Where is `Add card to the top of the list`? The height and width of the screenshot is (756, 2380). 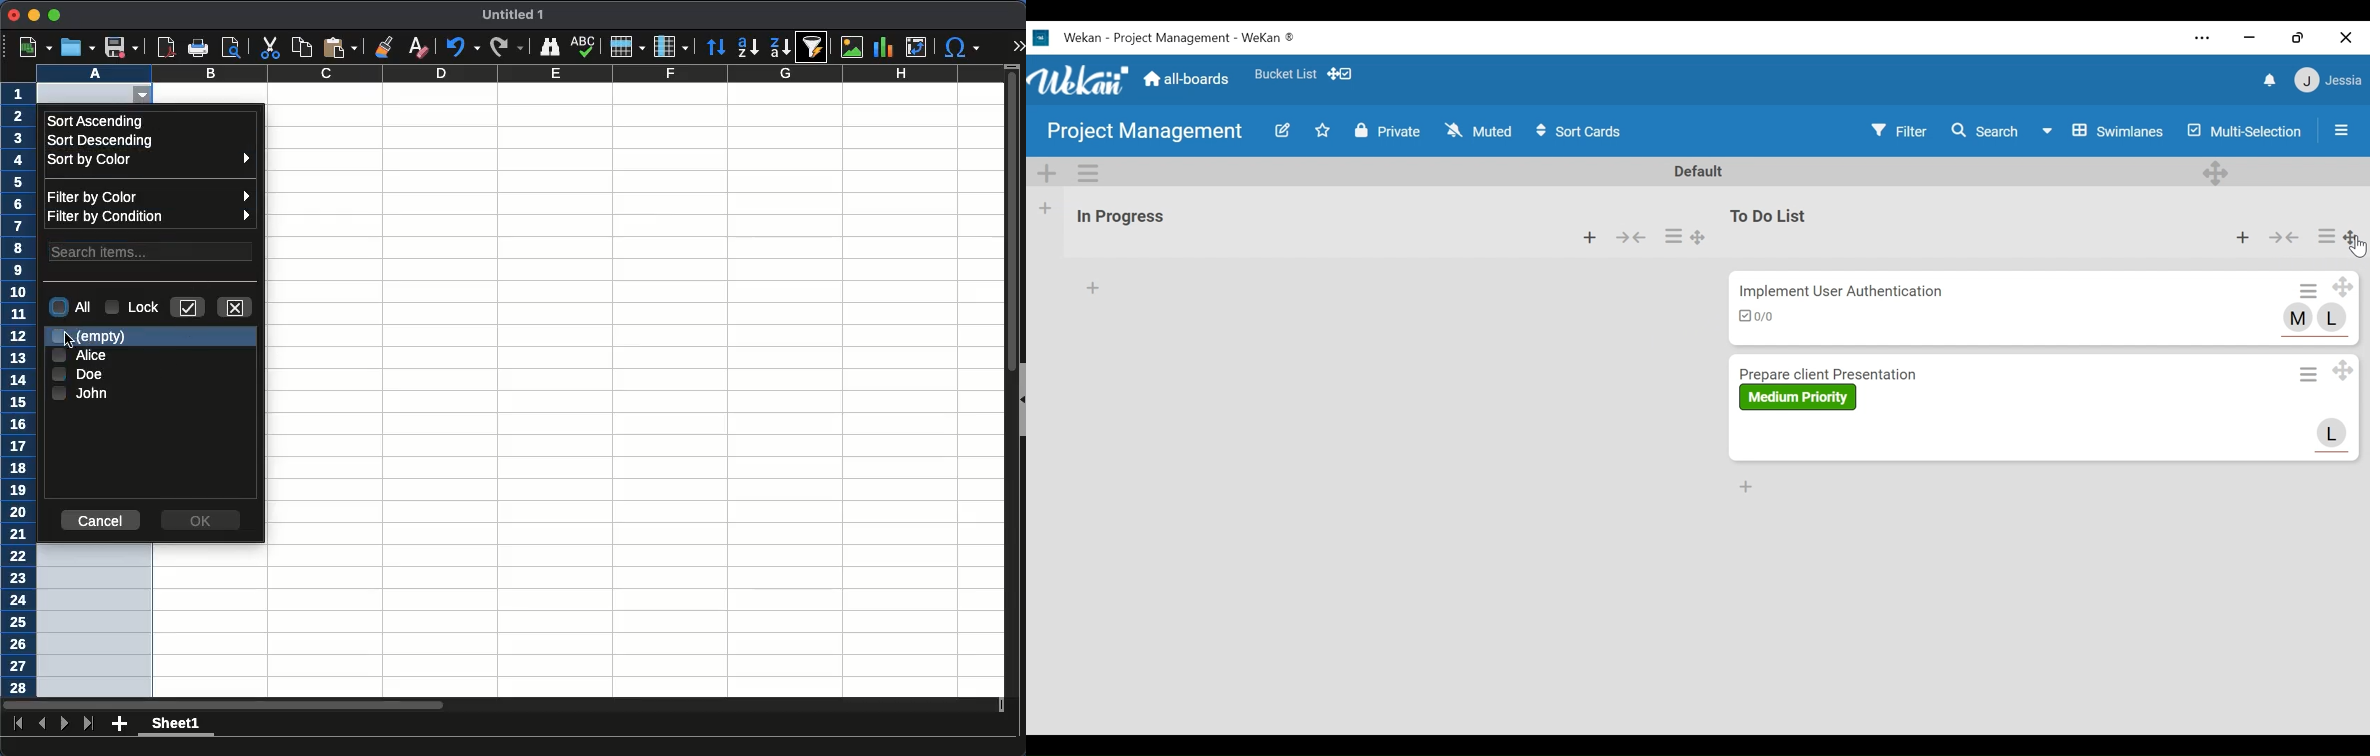
Add card to the top of the list is located at coordinates (1095, 288).